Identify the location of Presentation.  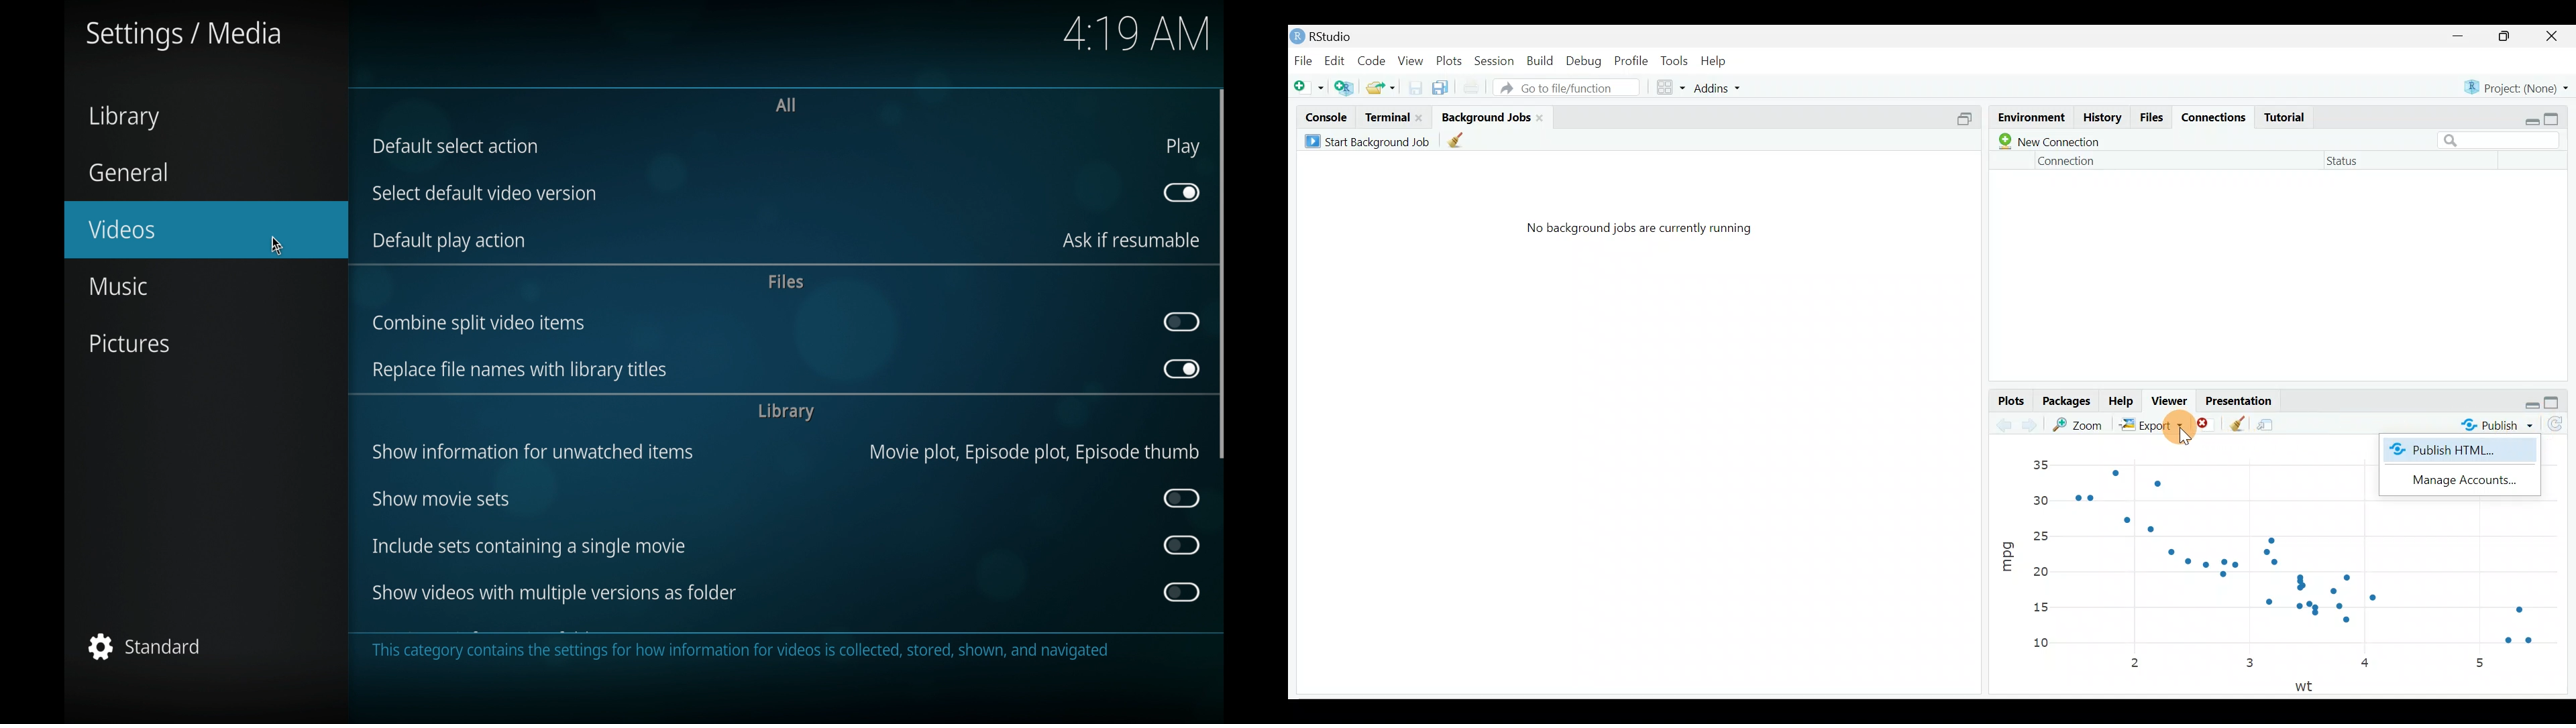
(2242, 398).